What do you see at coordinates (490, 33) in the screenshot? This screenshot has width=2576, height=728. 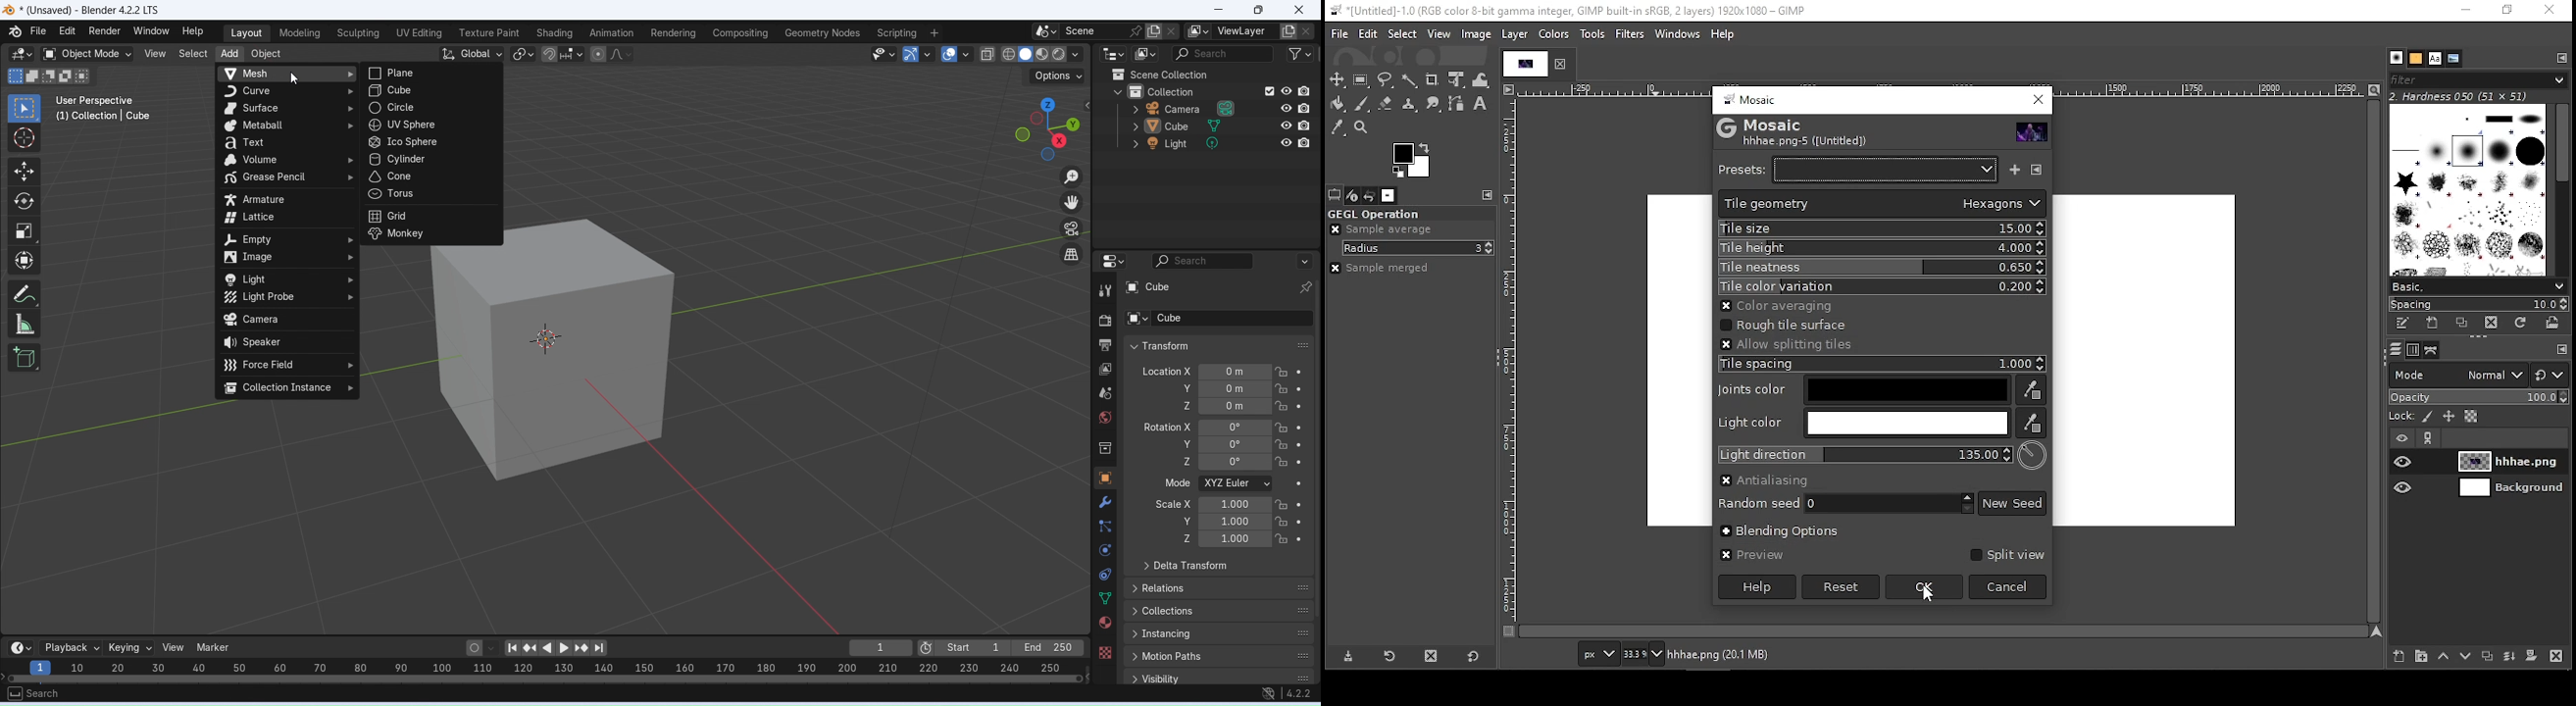 I see `Texture part` at bounding box center [490, 33].